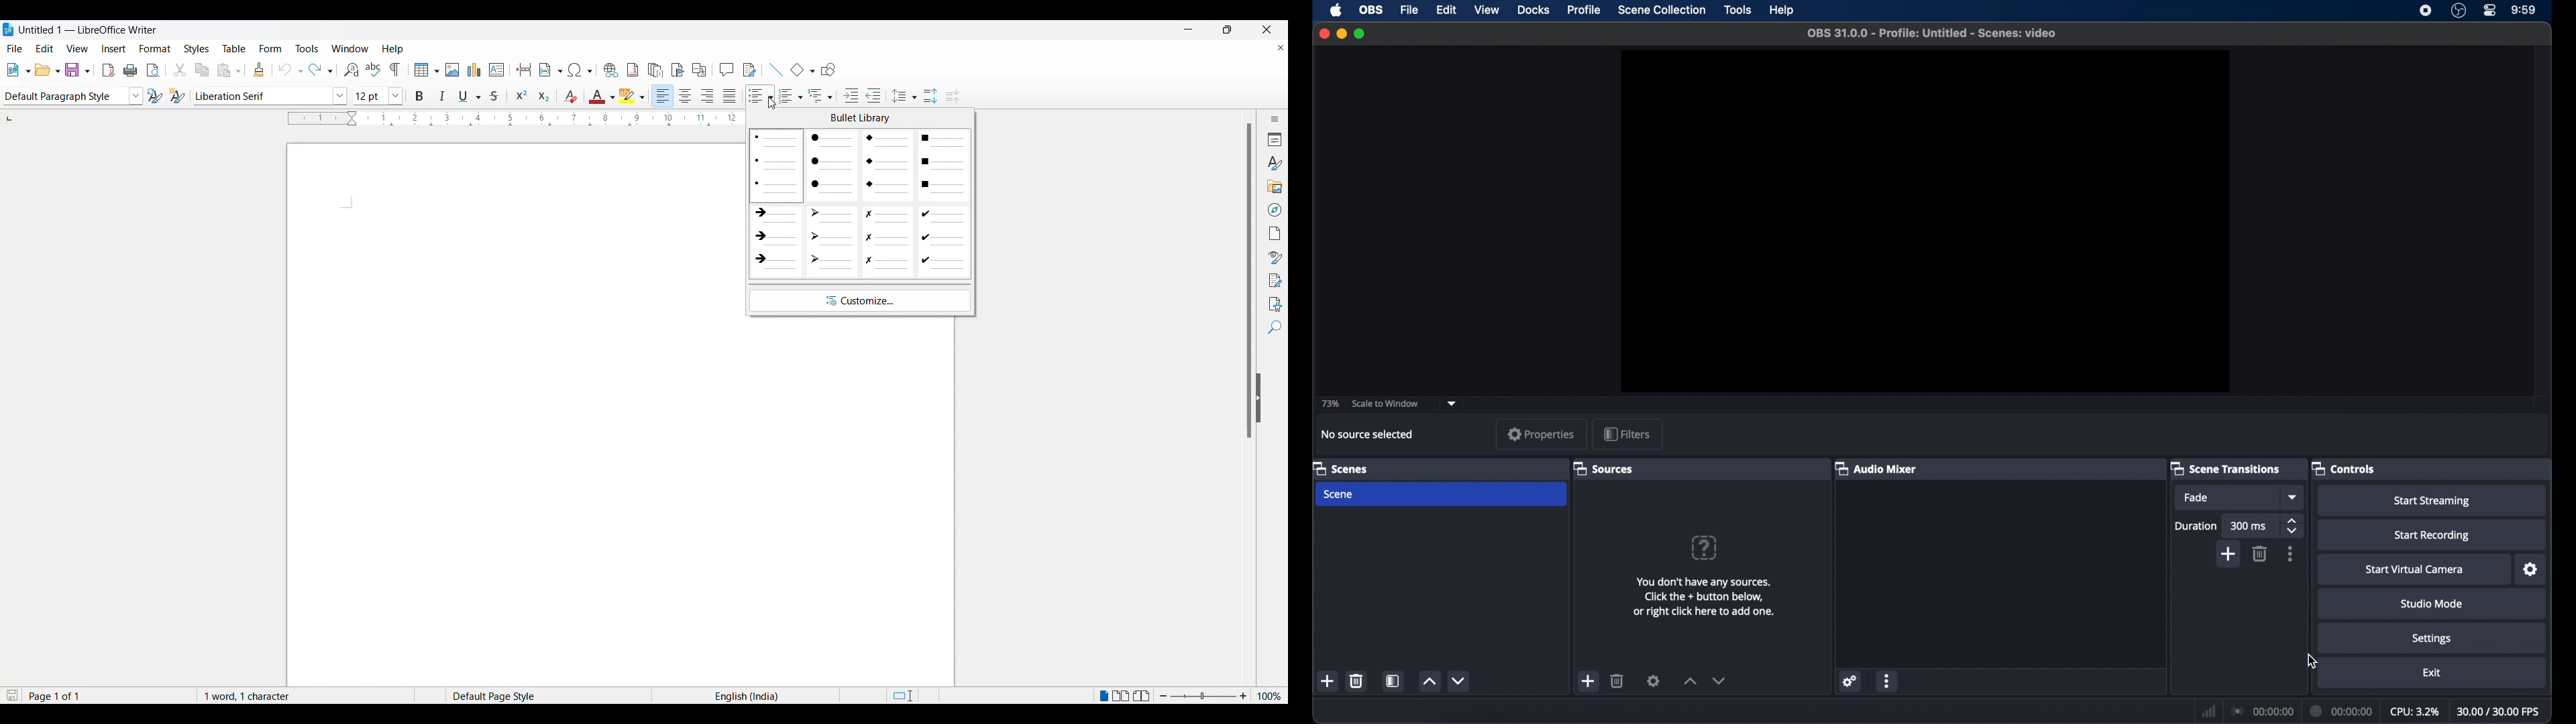  What do you see at coordinates (1409, 9) in the screenshot?
I see `file` at bounding box center [1409, 9].